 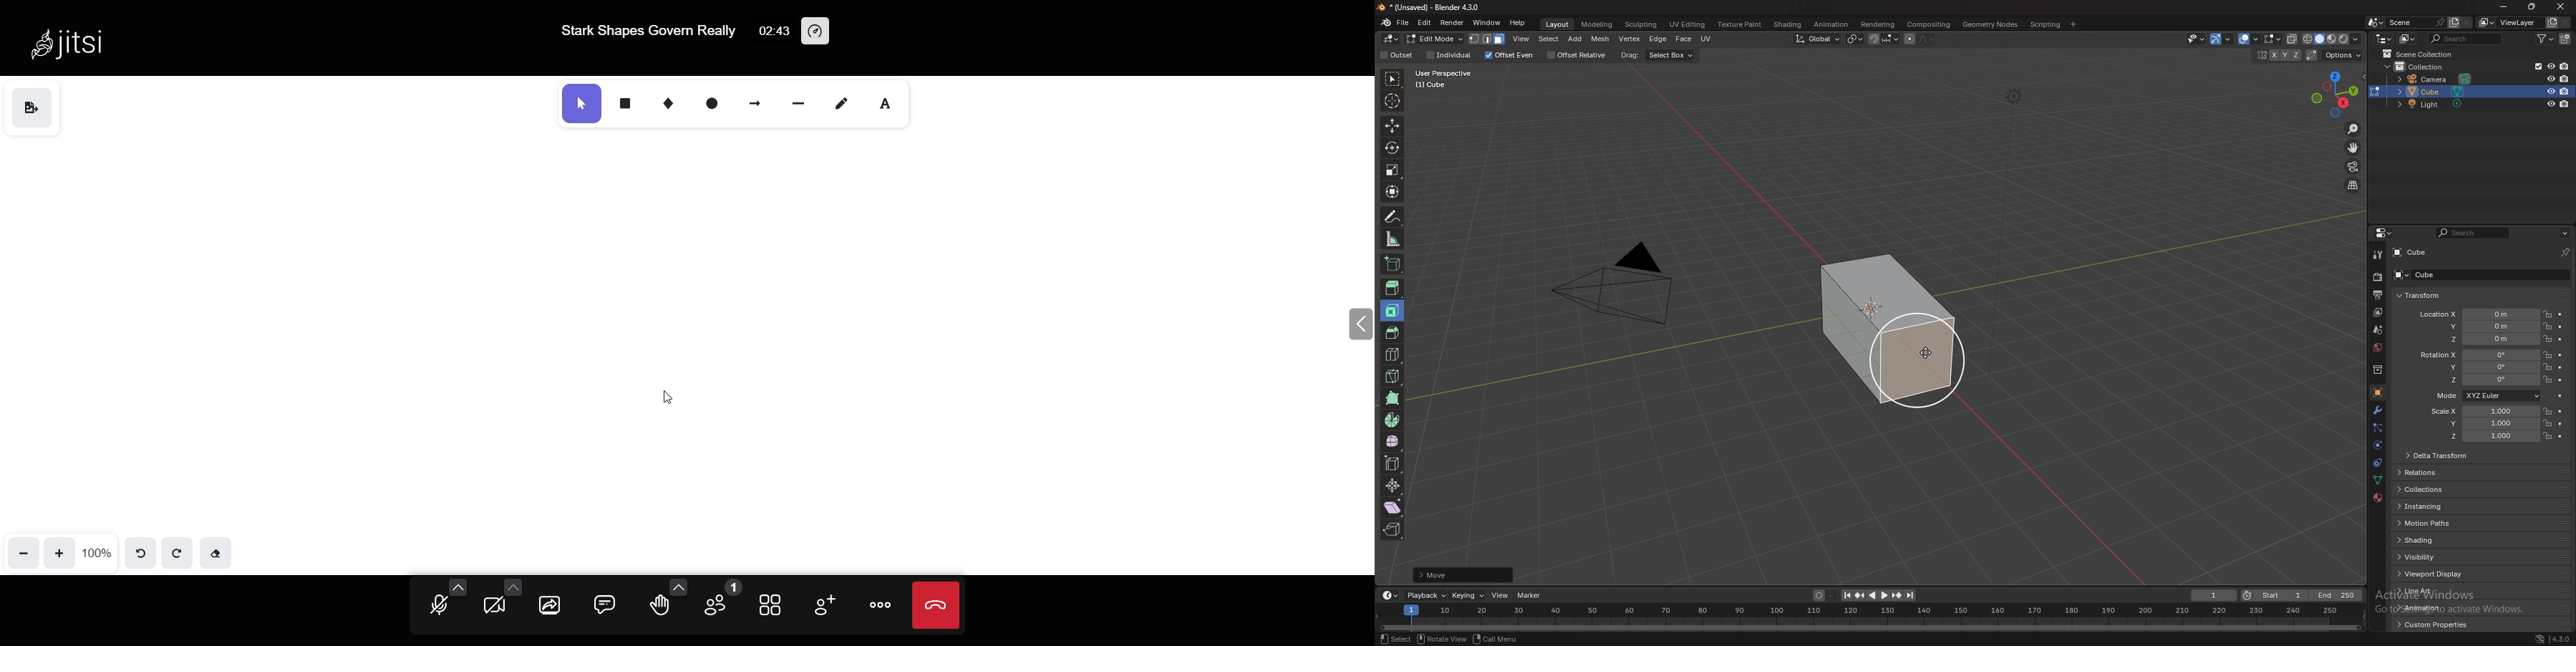 What do you see at coordinates (1708, 39) in the screenshot?
I see `uv` at bounding box center [1708, 39].